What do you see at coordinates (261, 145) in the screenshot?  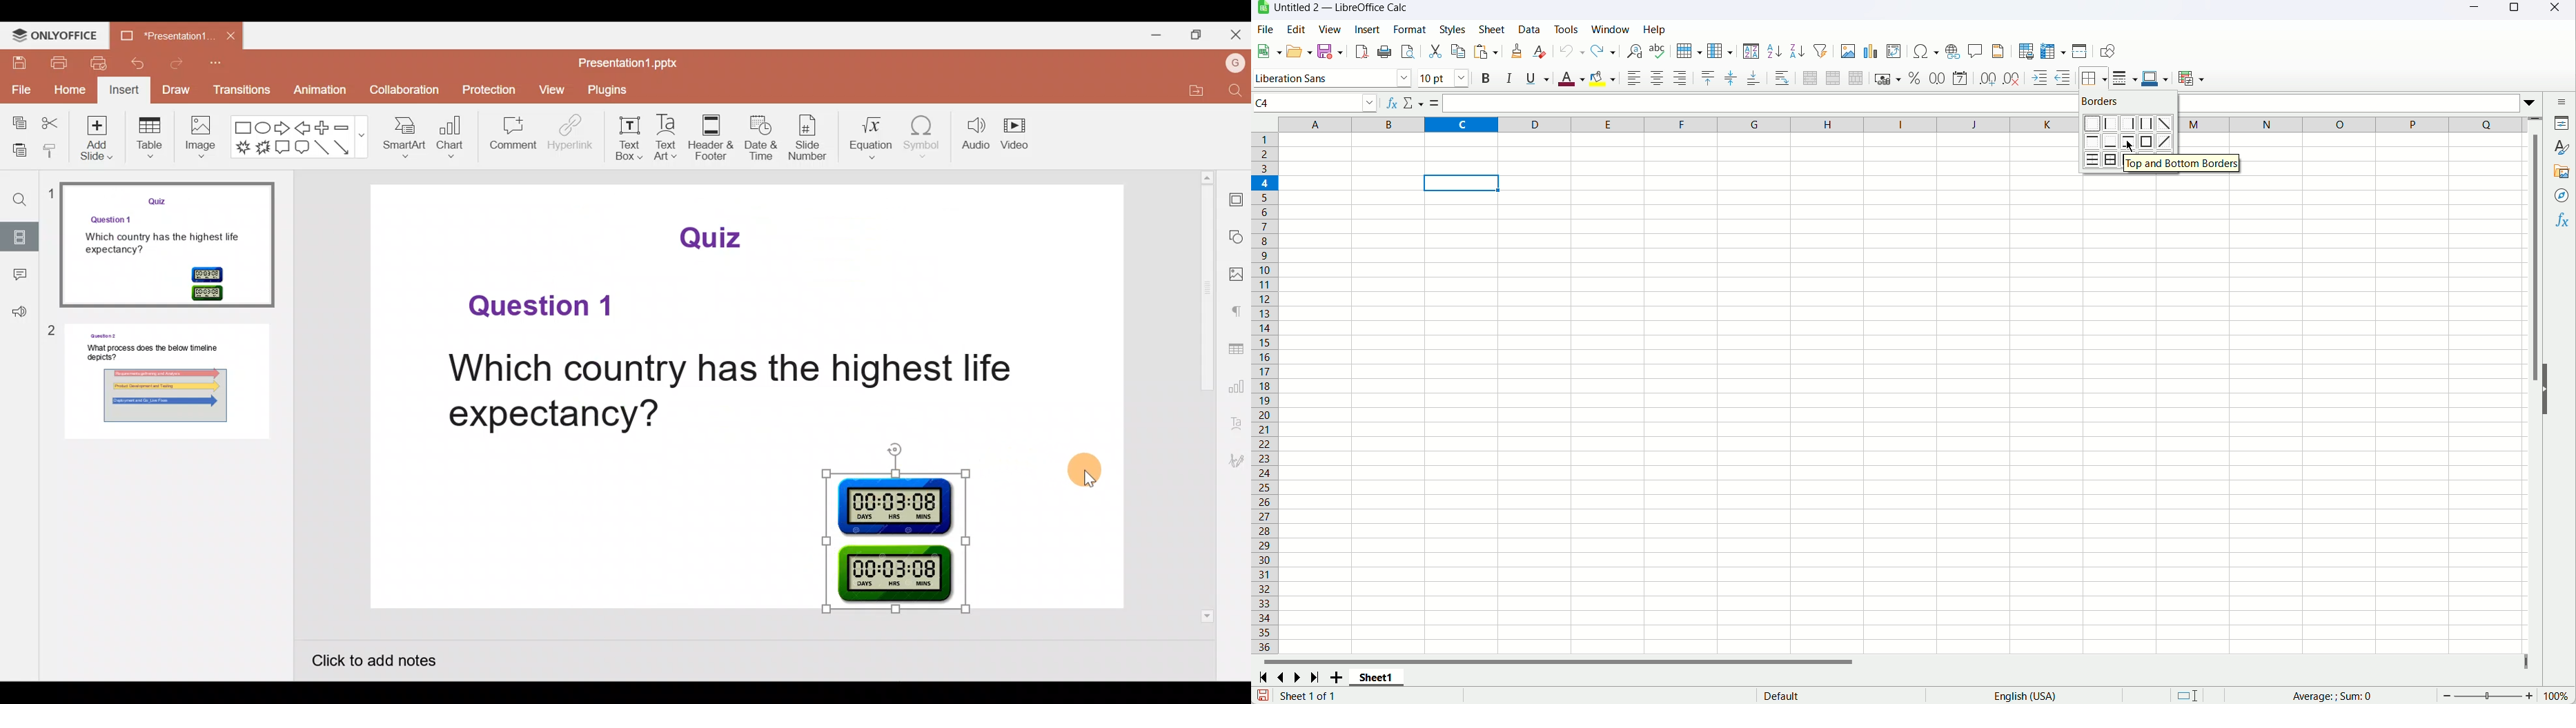 I see `Explosion 2` at bounding box center [261, 145].